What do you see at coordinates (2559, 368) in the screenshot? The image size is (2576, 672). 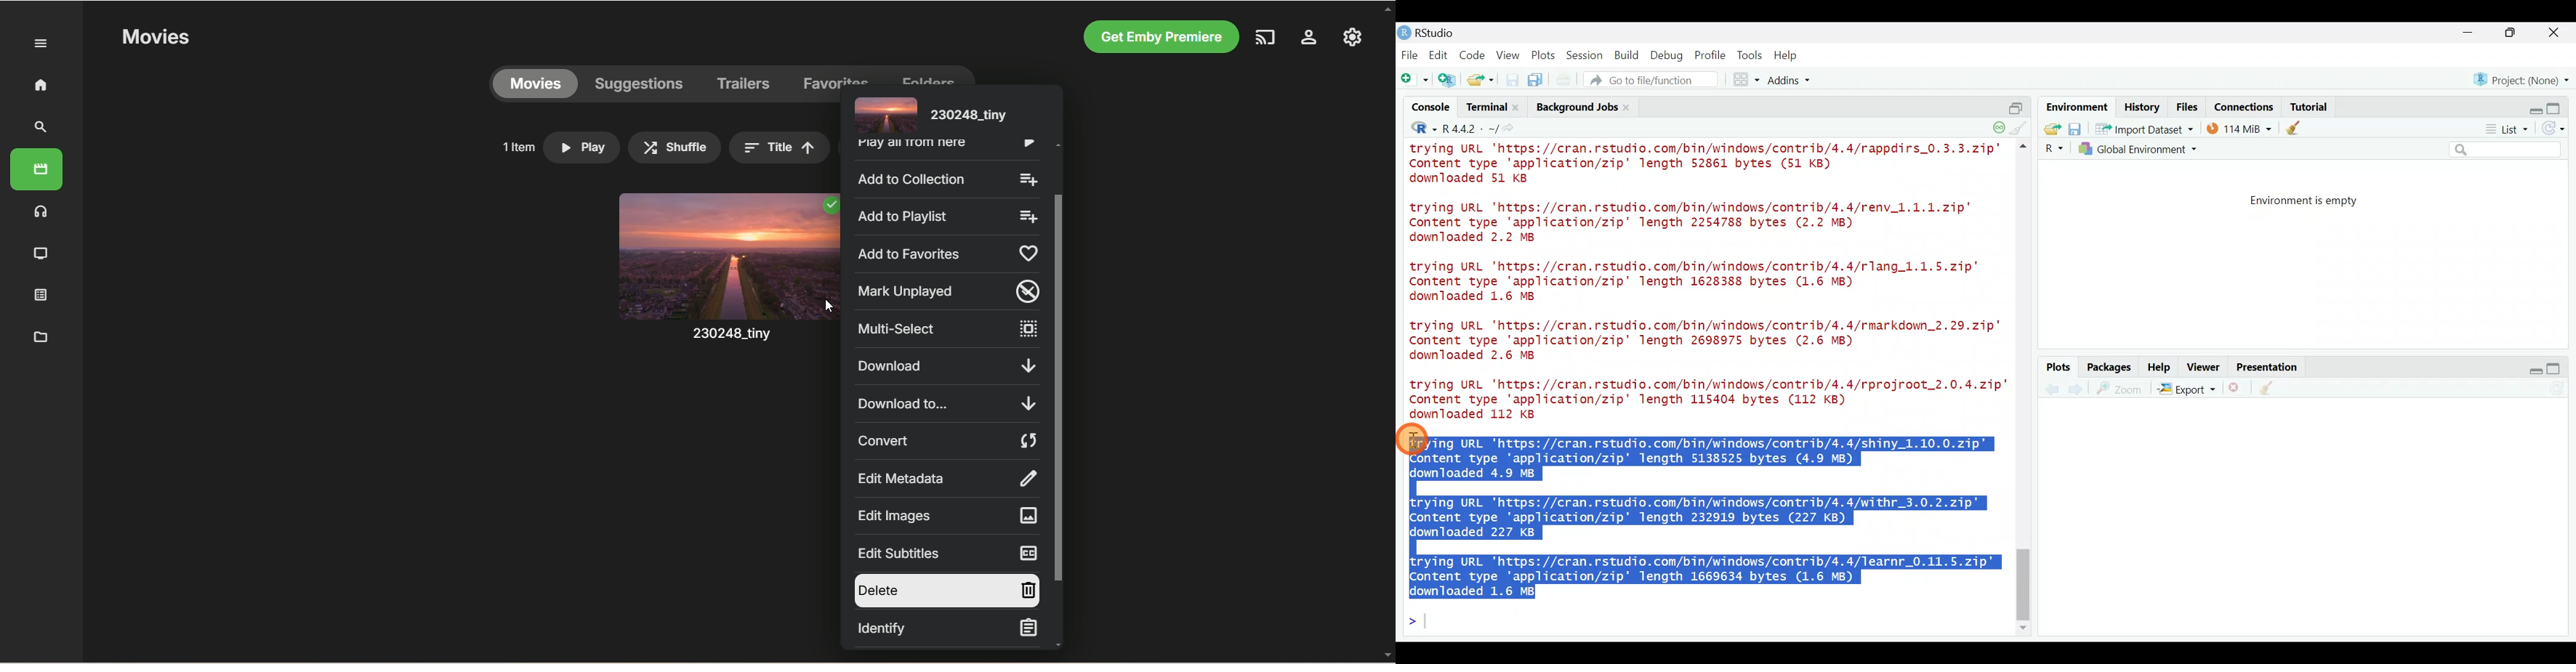 I see `maximize` at bounding box center [2559, 368].